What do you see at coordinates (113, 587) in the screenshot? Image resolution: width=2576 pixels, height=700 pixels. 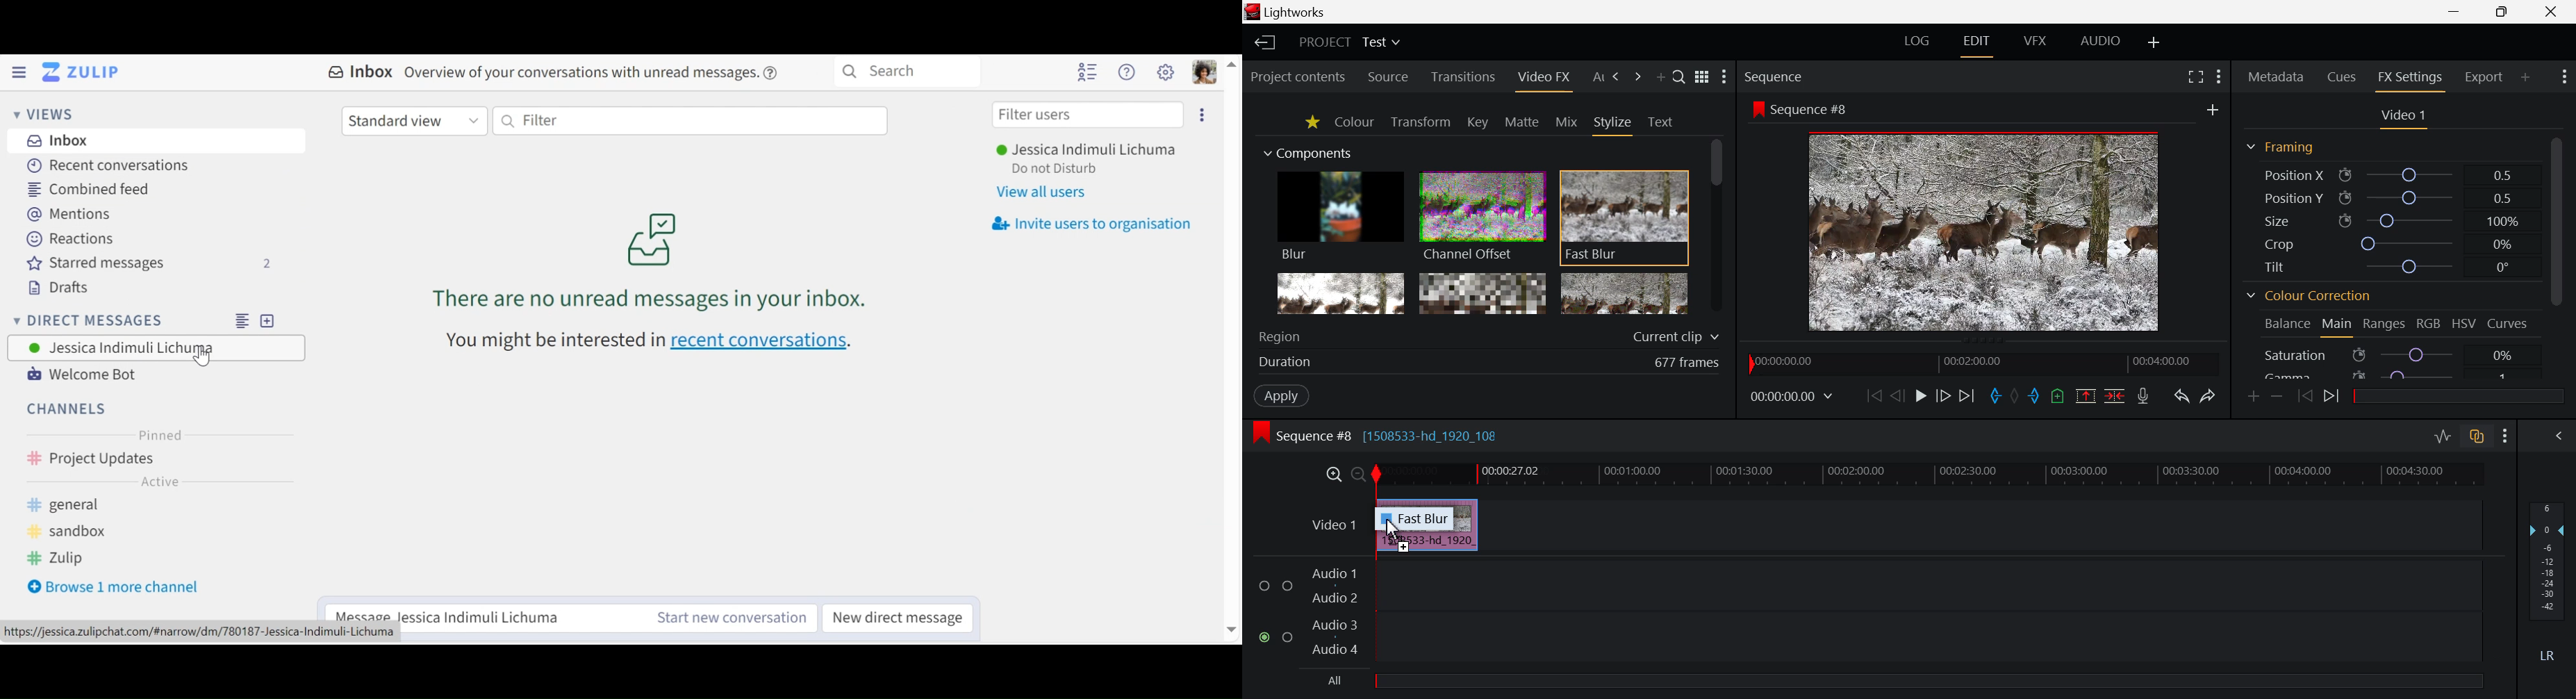 I see `Browse more channel` at bounding box center [113, 587].